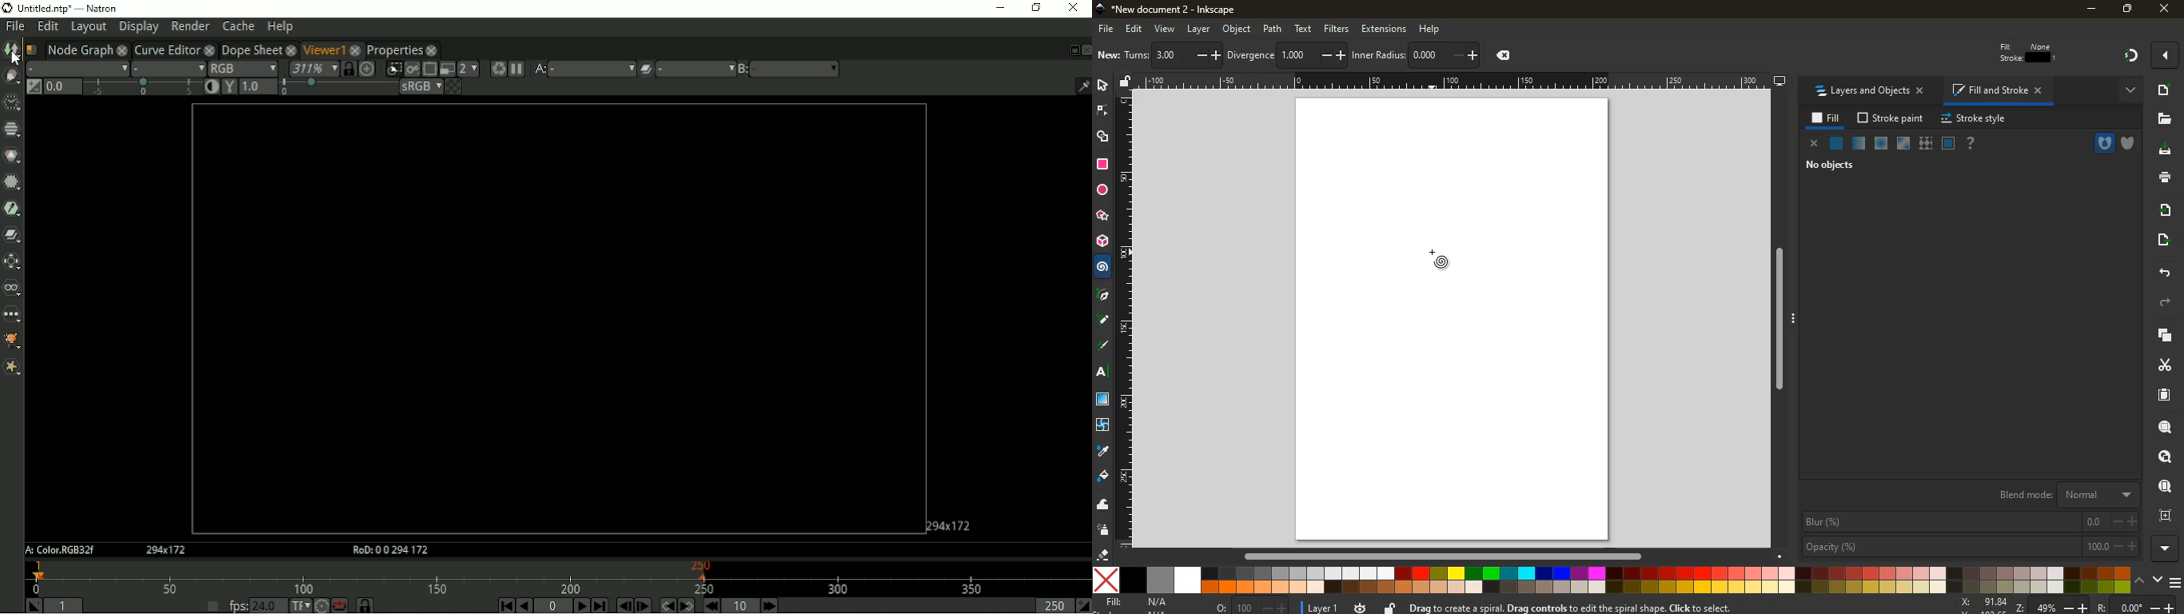 The image size is (2184, 616). Describe the element at coordinates (1103, 453) in the screenshot. I see `drop` at that location.